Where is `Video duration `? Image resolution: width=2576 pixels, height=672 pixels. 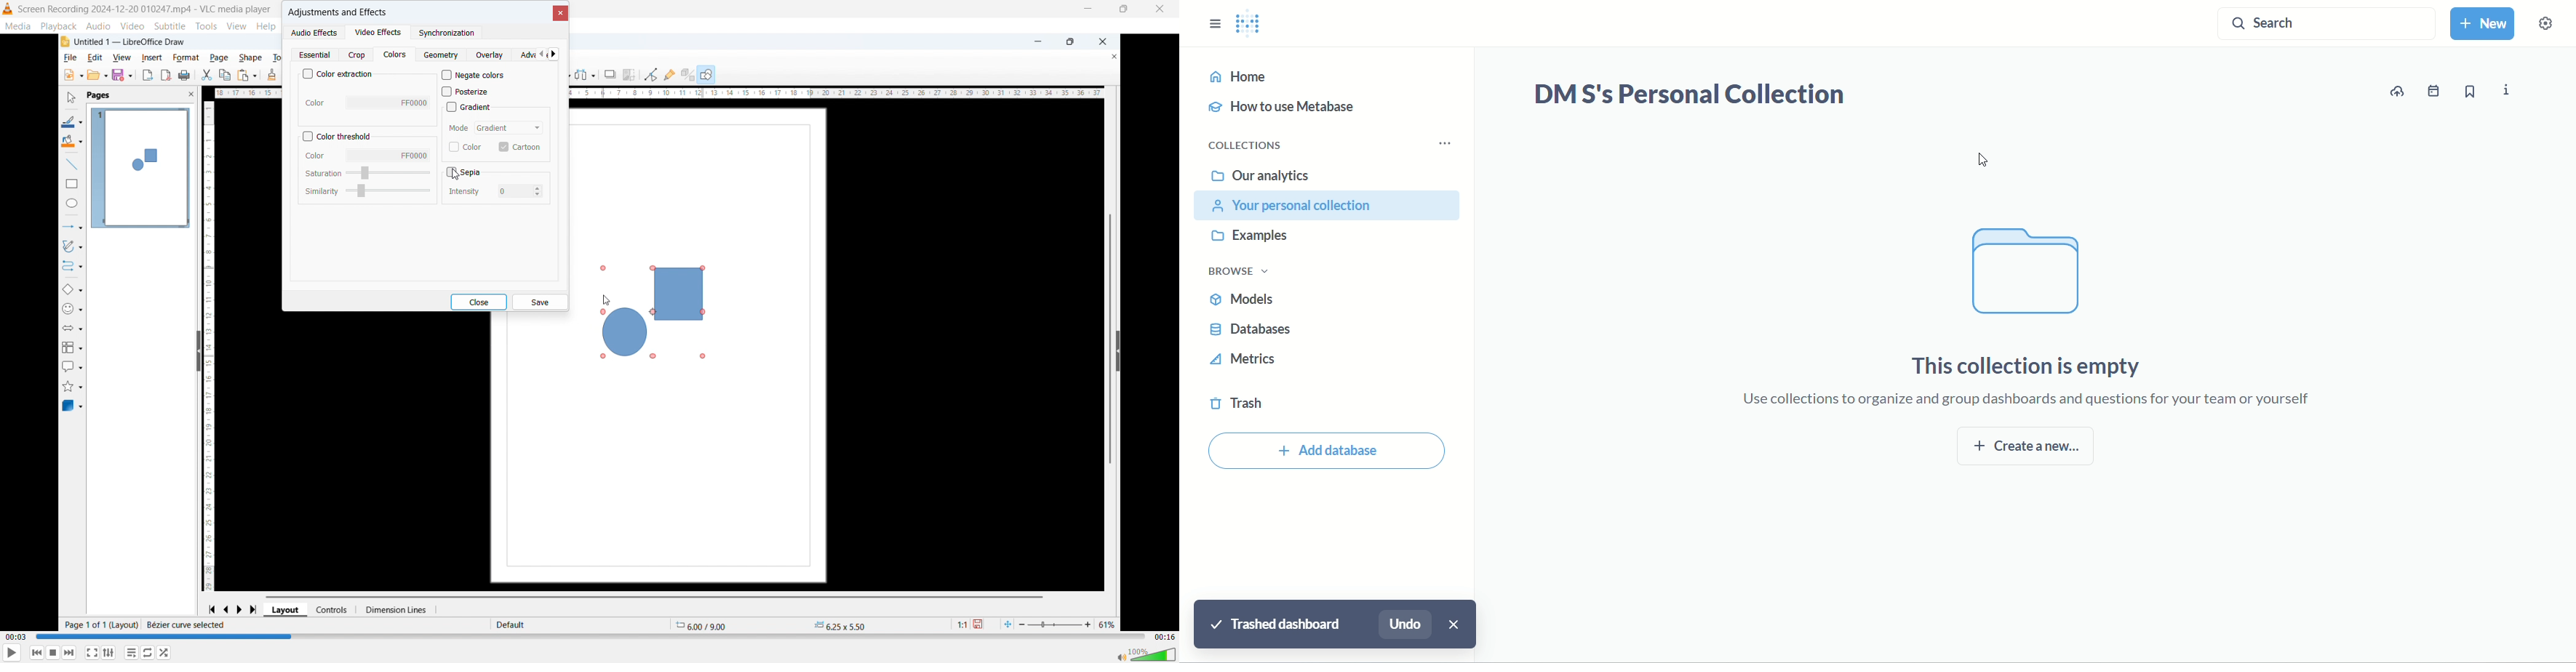
Video duration  is located at coordinates (1164, 637).